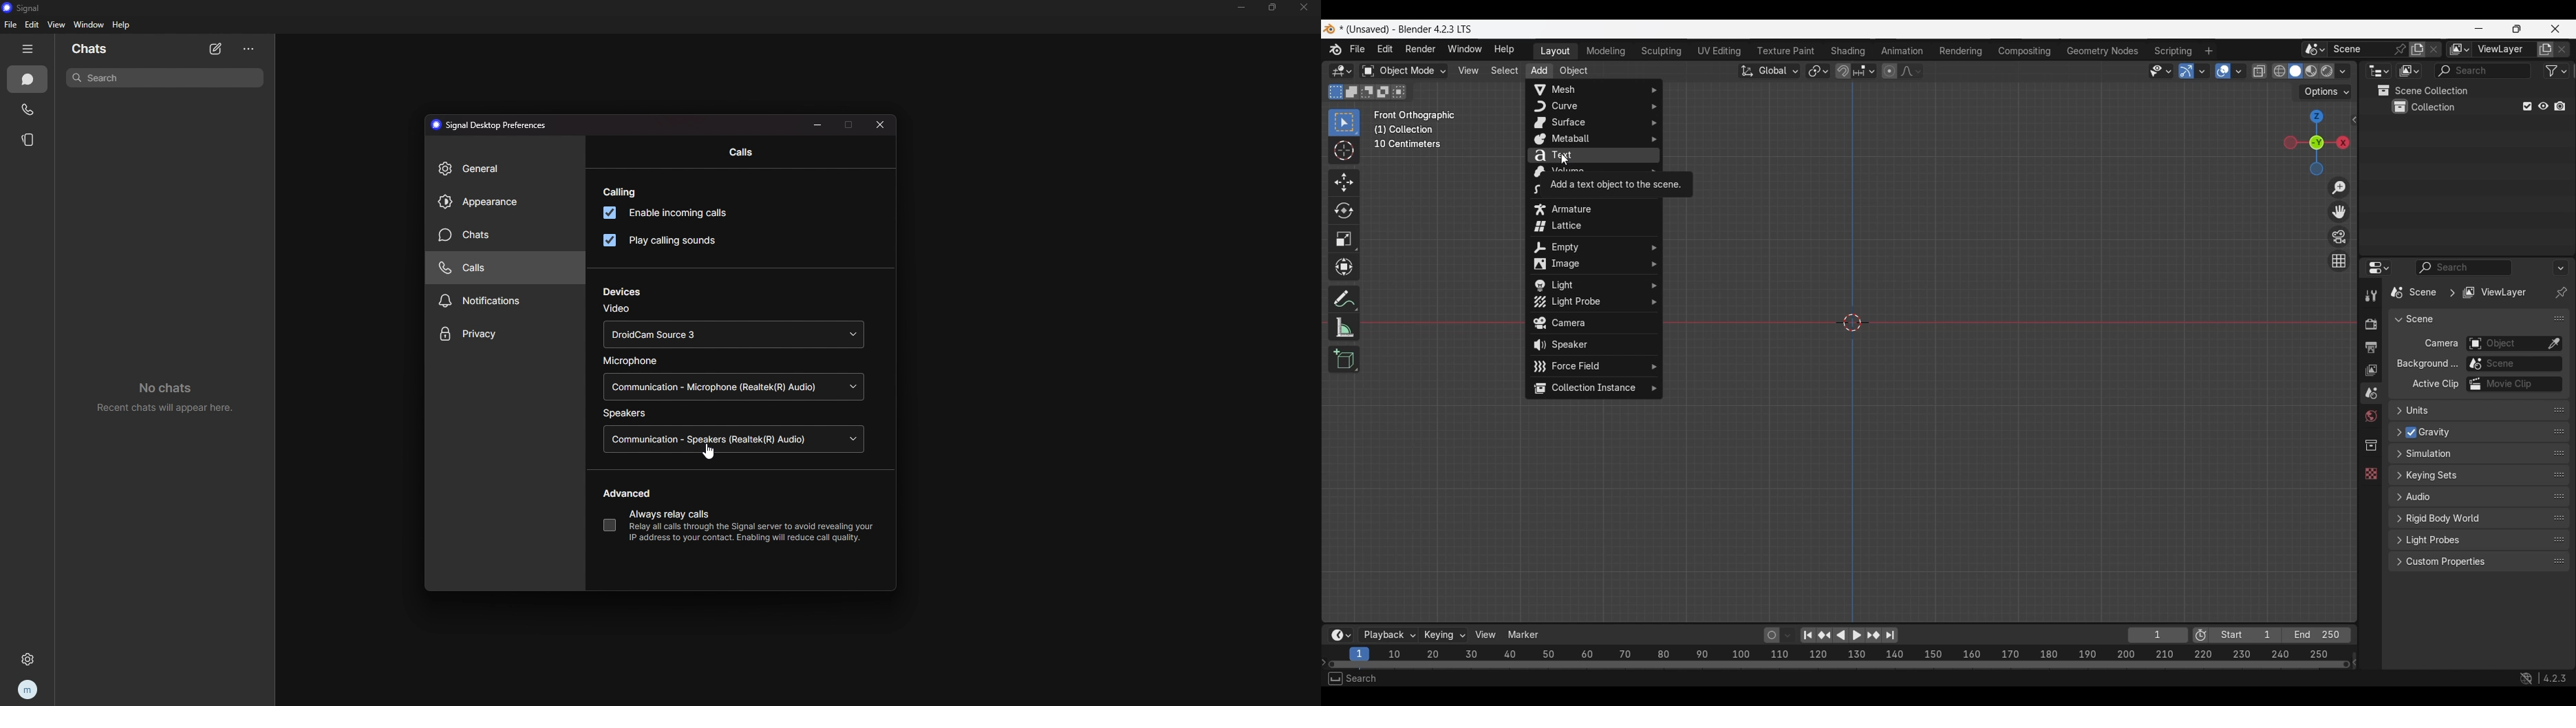 The width and height of the screenshot is (2576, 728). What do you see at coordinates (1360, 652) in the screenshot?
I see `Current frame, highlighted` at bounding box center [1360, 652].